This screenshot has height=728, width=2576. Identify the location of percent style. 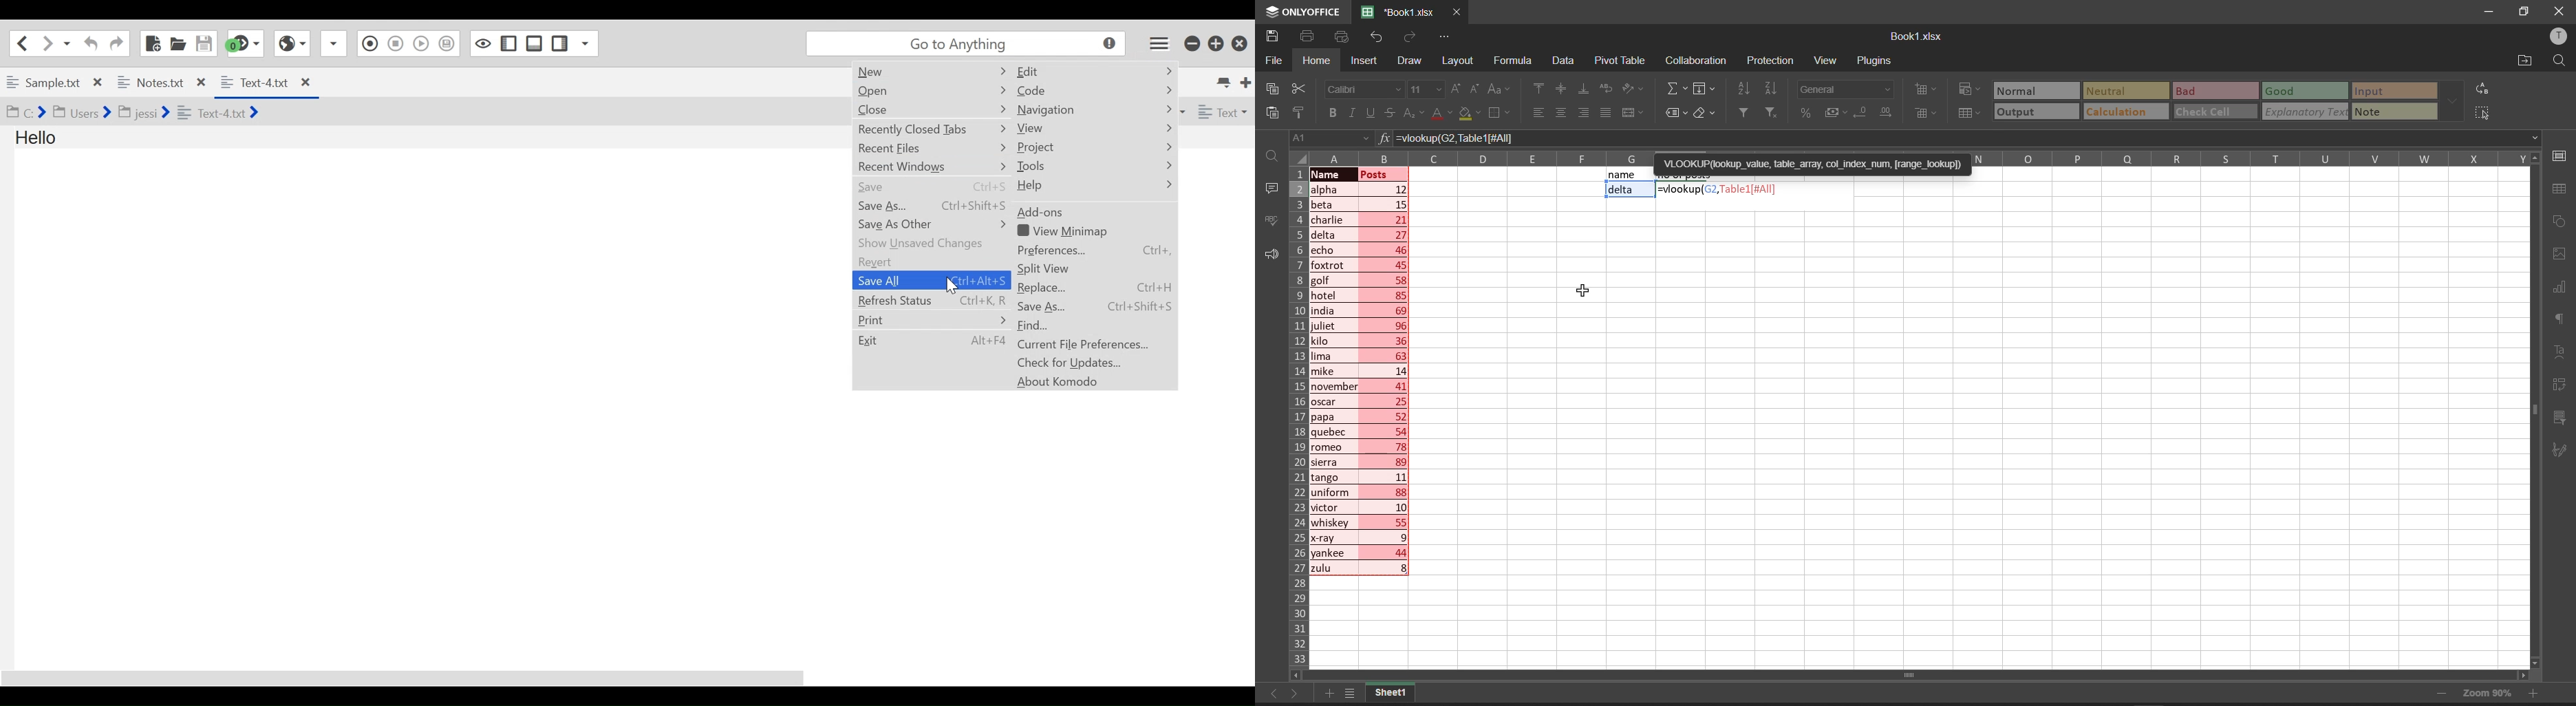
(1803, 114).